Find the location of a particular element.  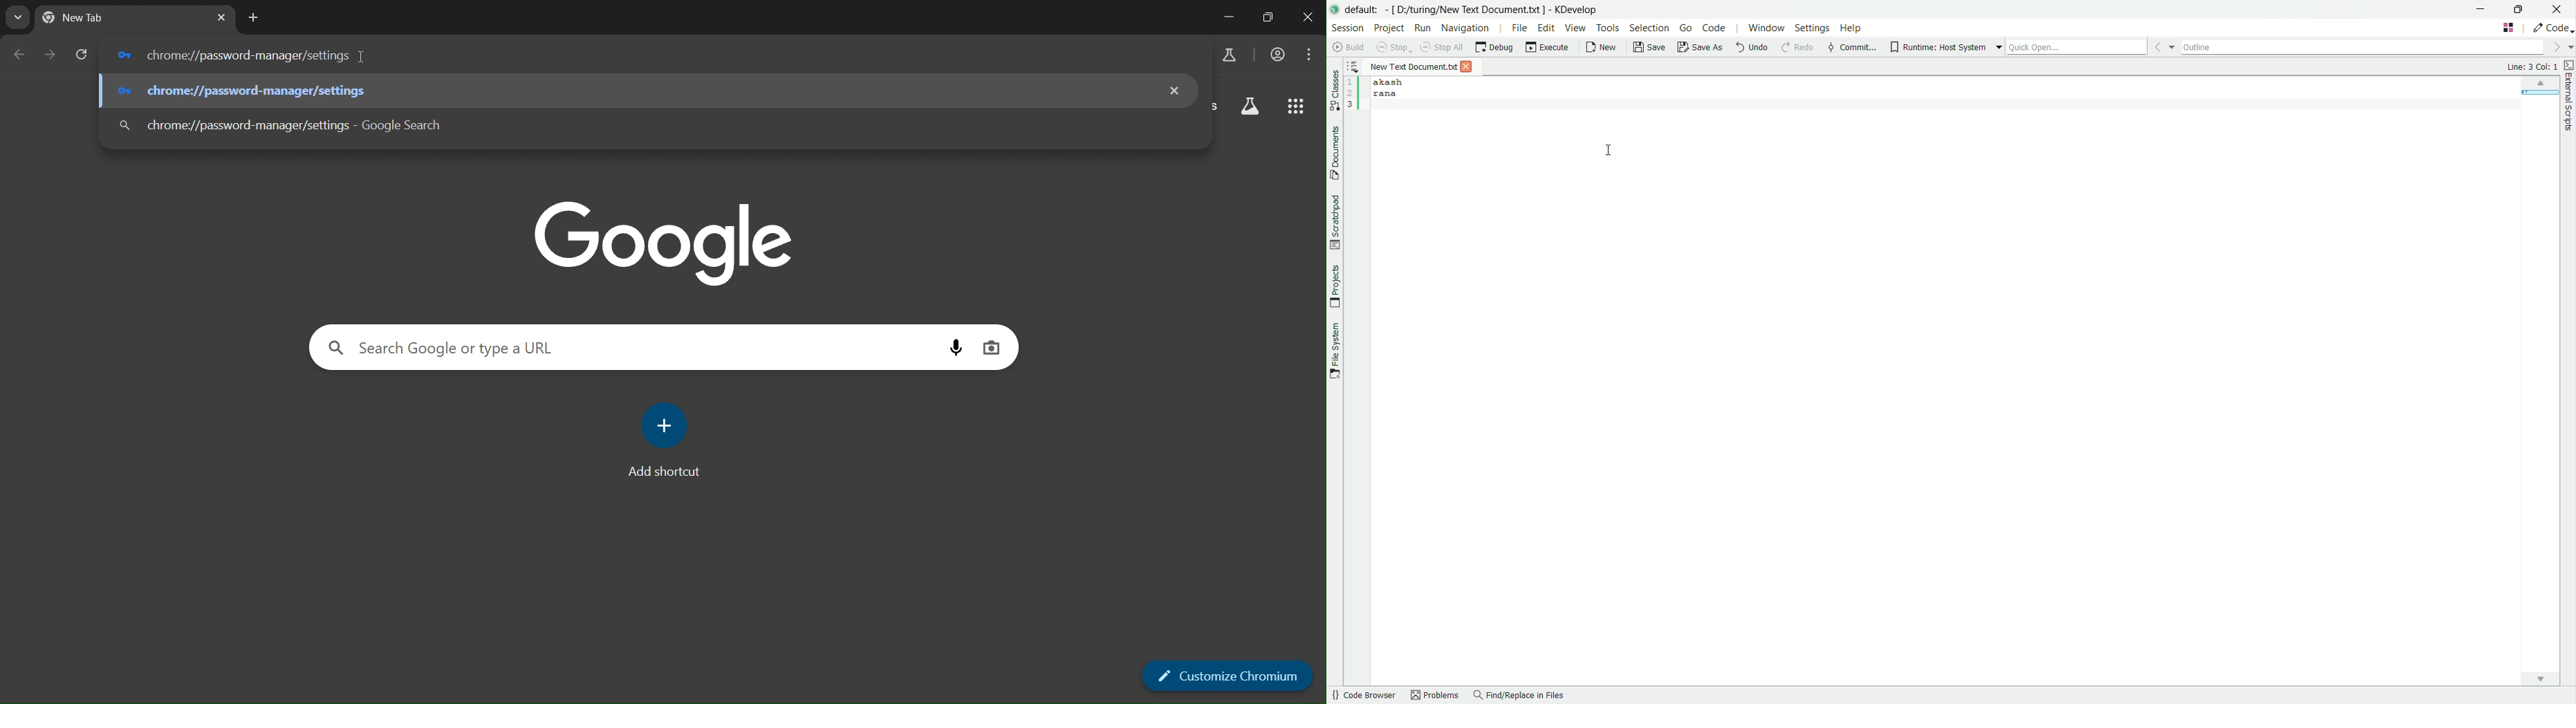

accounts is located at coordinates (1279, 55).